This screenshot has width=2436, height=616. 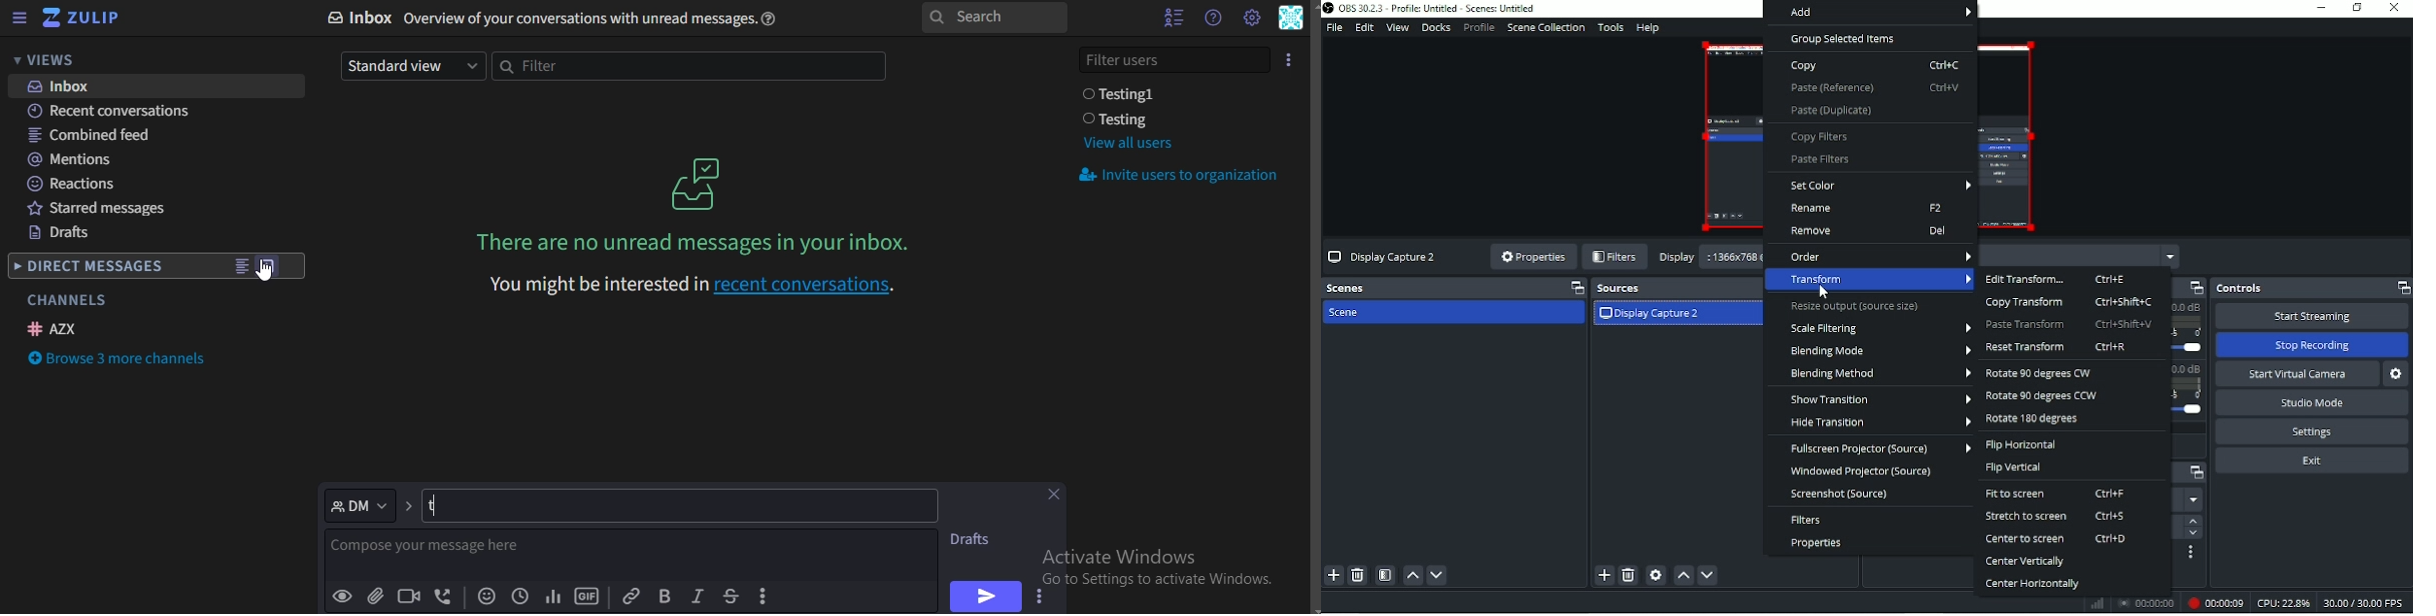 What do you see at coordinates (2213, 603) in the screenshot?
I see `Recording 00:00:06` at bounding box center [2213, 603].